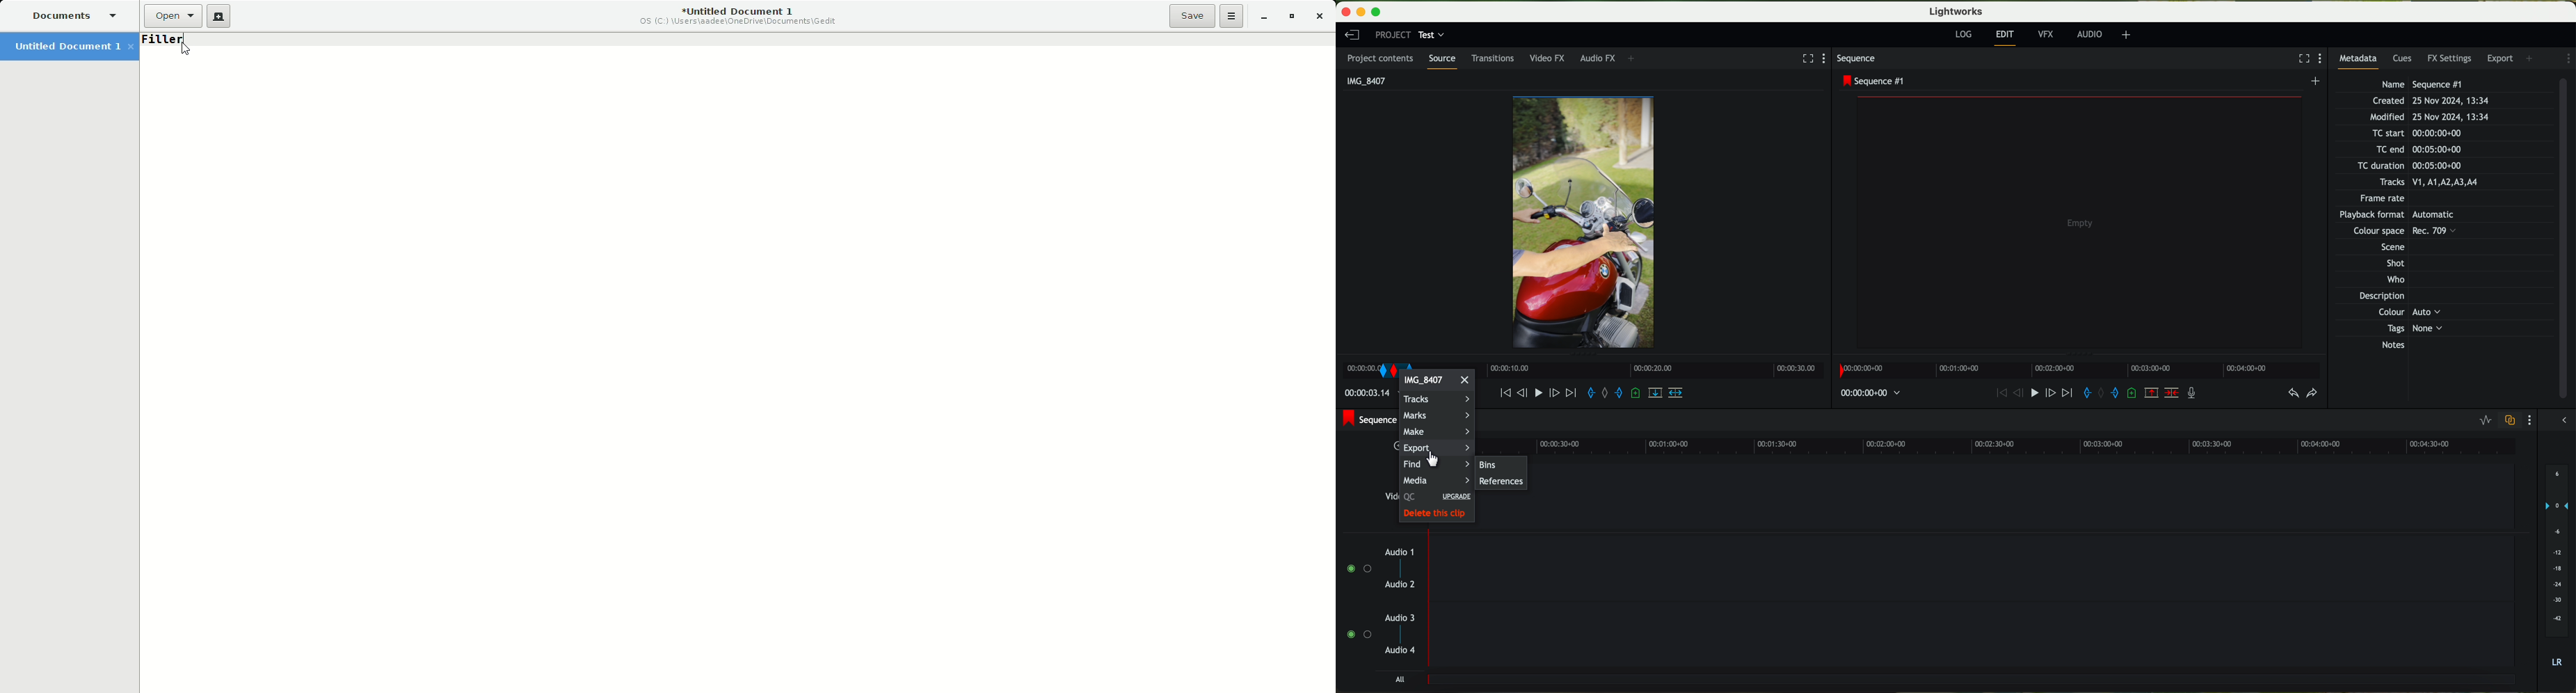  What do you see at coordinates (2532, 57) in the screenshot?
I see `add panel` at bounding box center [2532, 57].